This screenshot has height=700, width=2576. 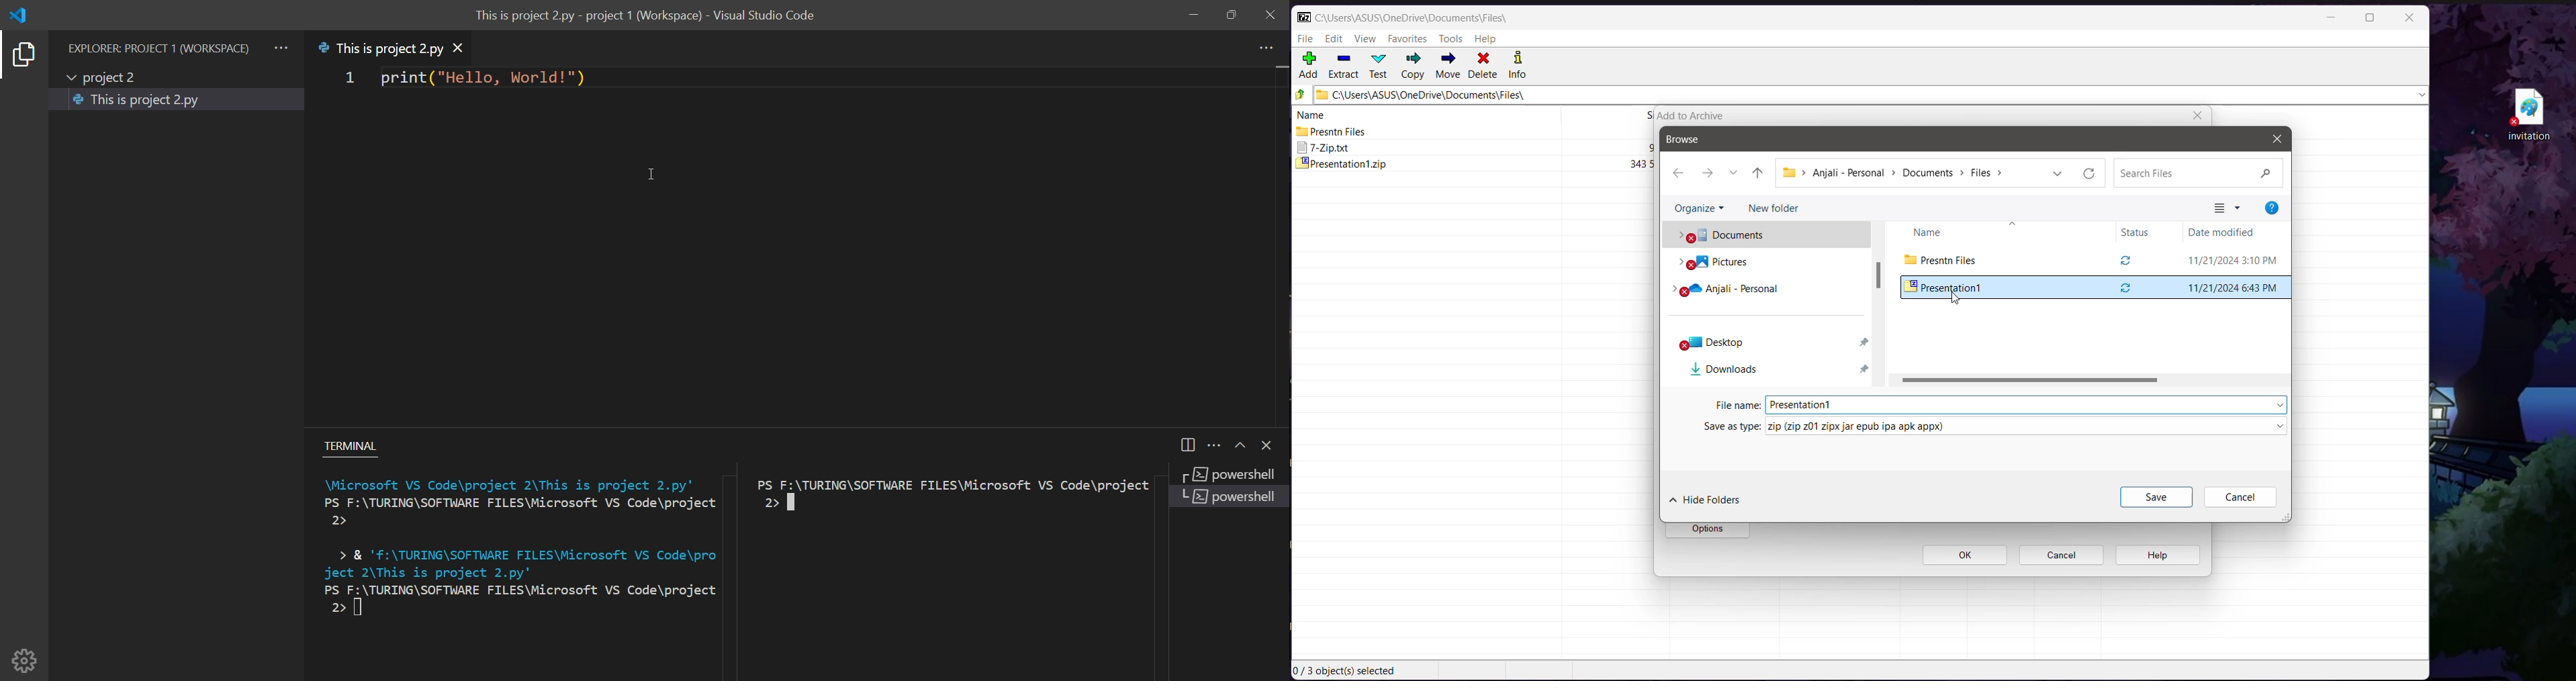 What do you see at coordinates (1304, 17) in the screenshot?
I see `Application Logo` at bounding box center [1304, 17].